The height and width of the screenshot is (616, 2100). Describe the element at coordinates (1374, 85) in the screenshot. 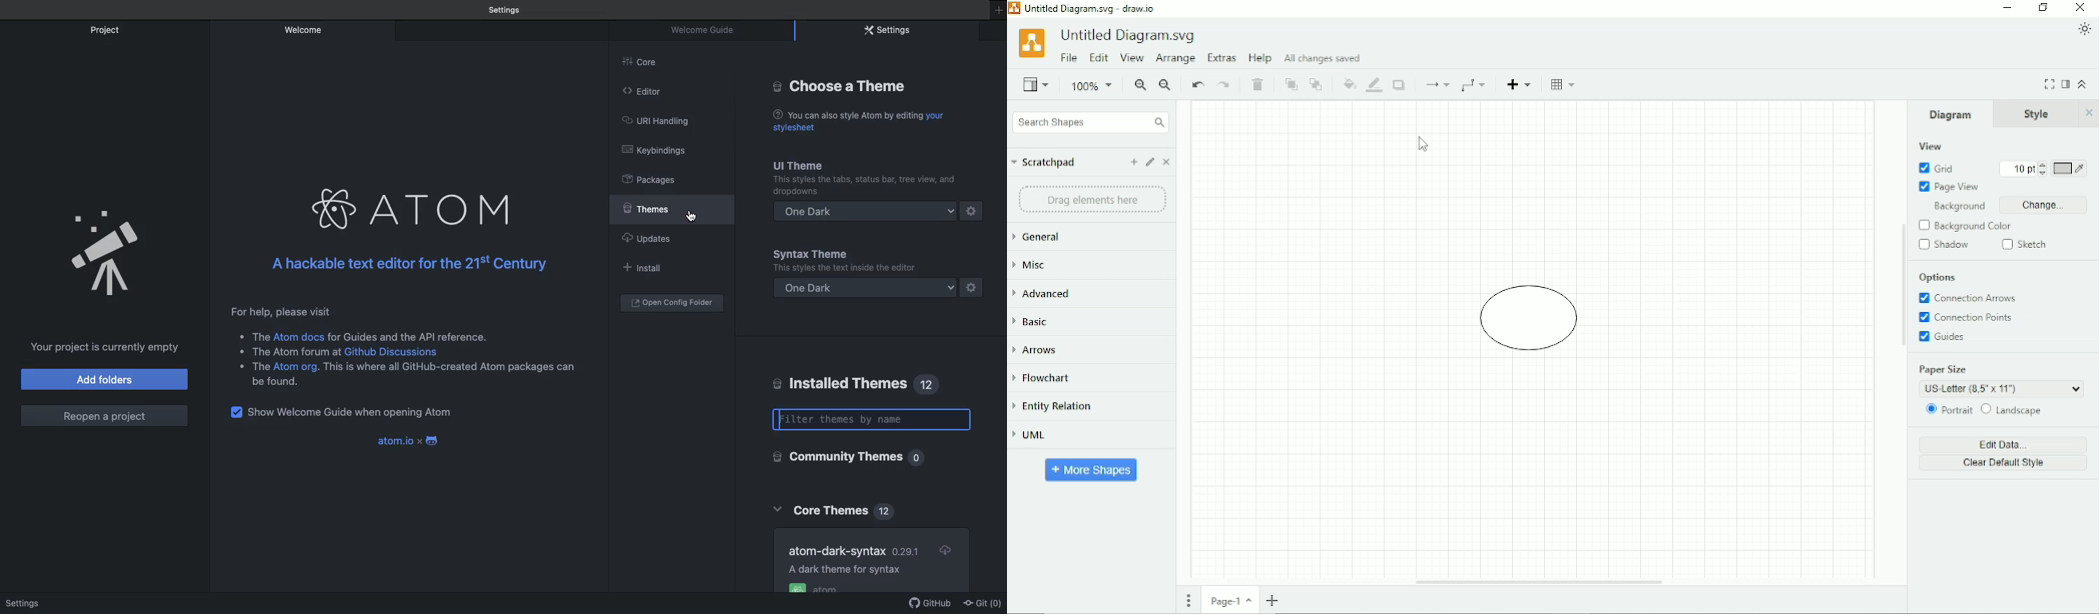

I see `Line color` at that location.